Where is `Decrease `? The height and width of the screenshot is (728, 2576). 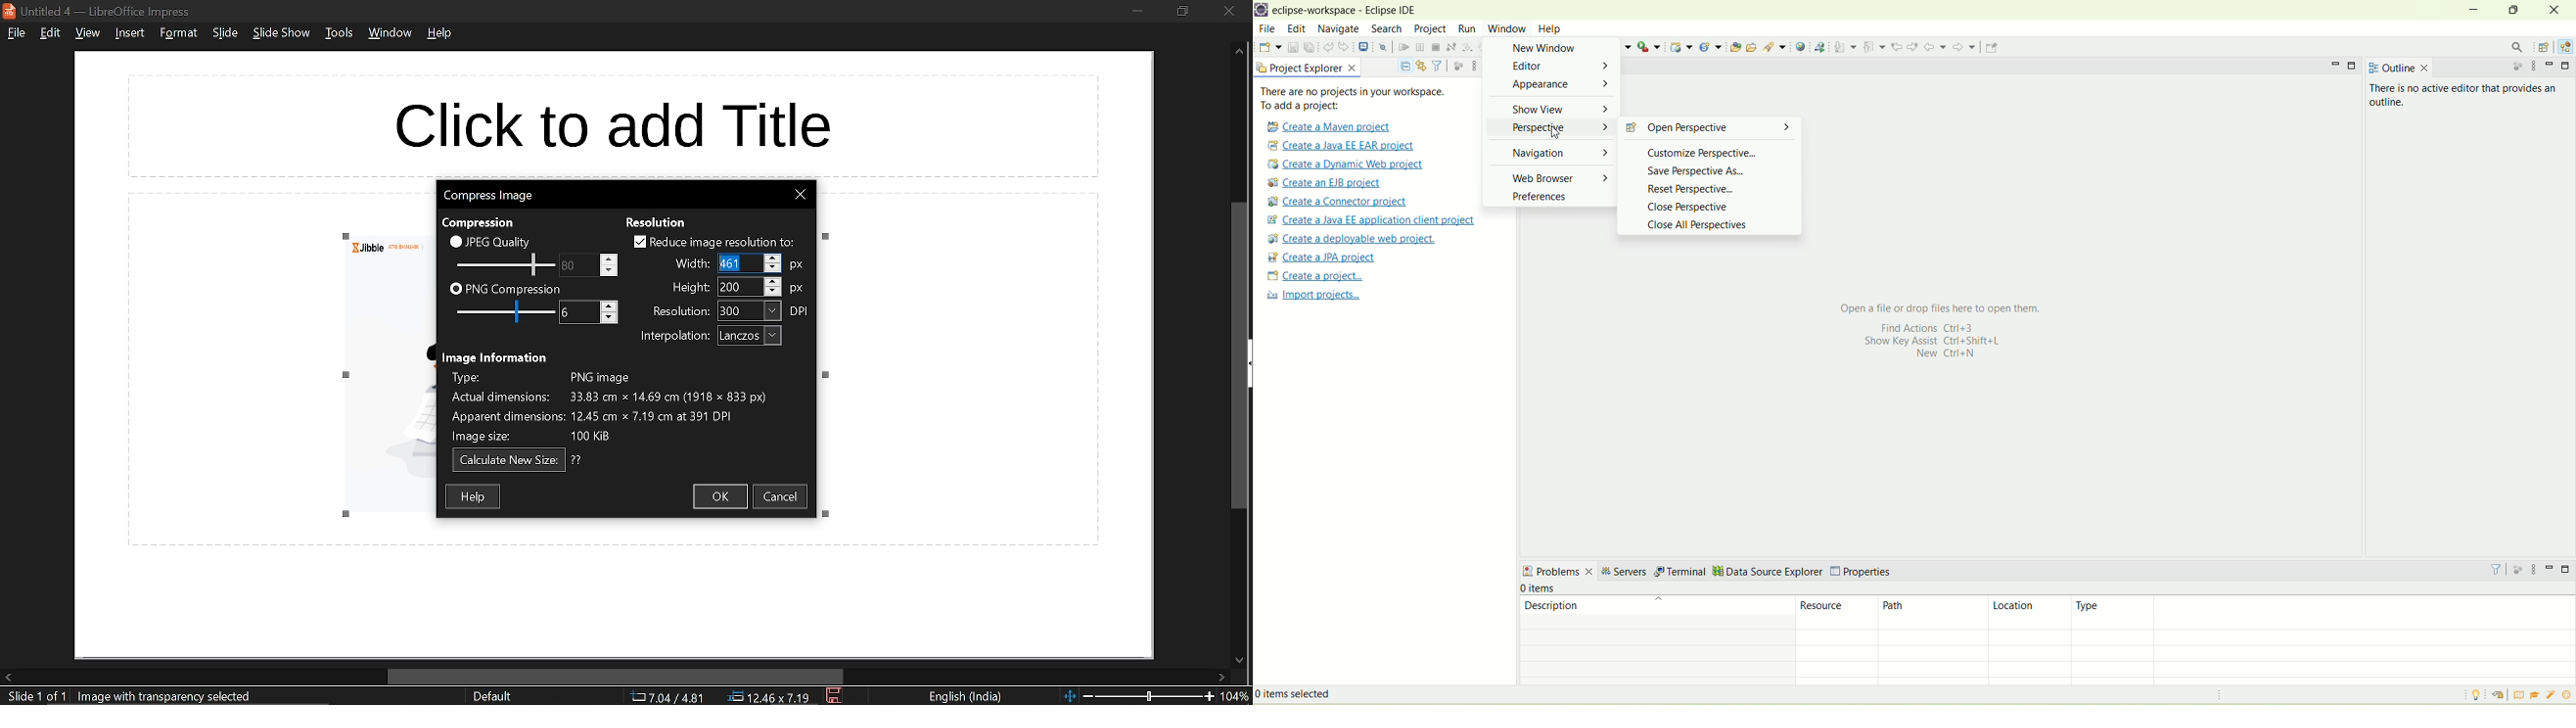
Decrease  is located at coordinates (610, 319).